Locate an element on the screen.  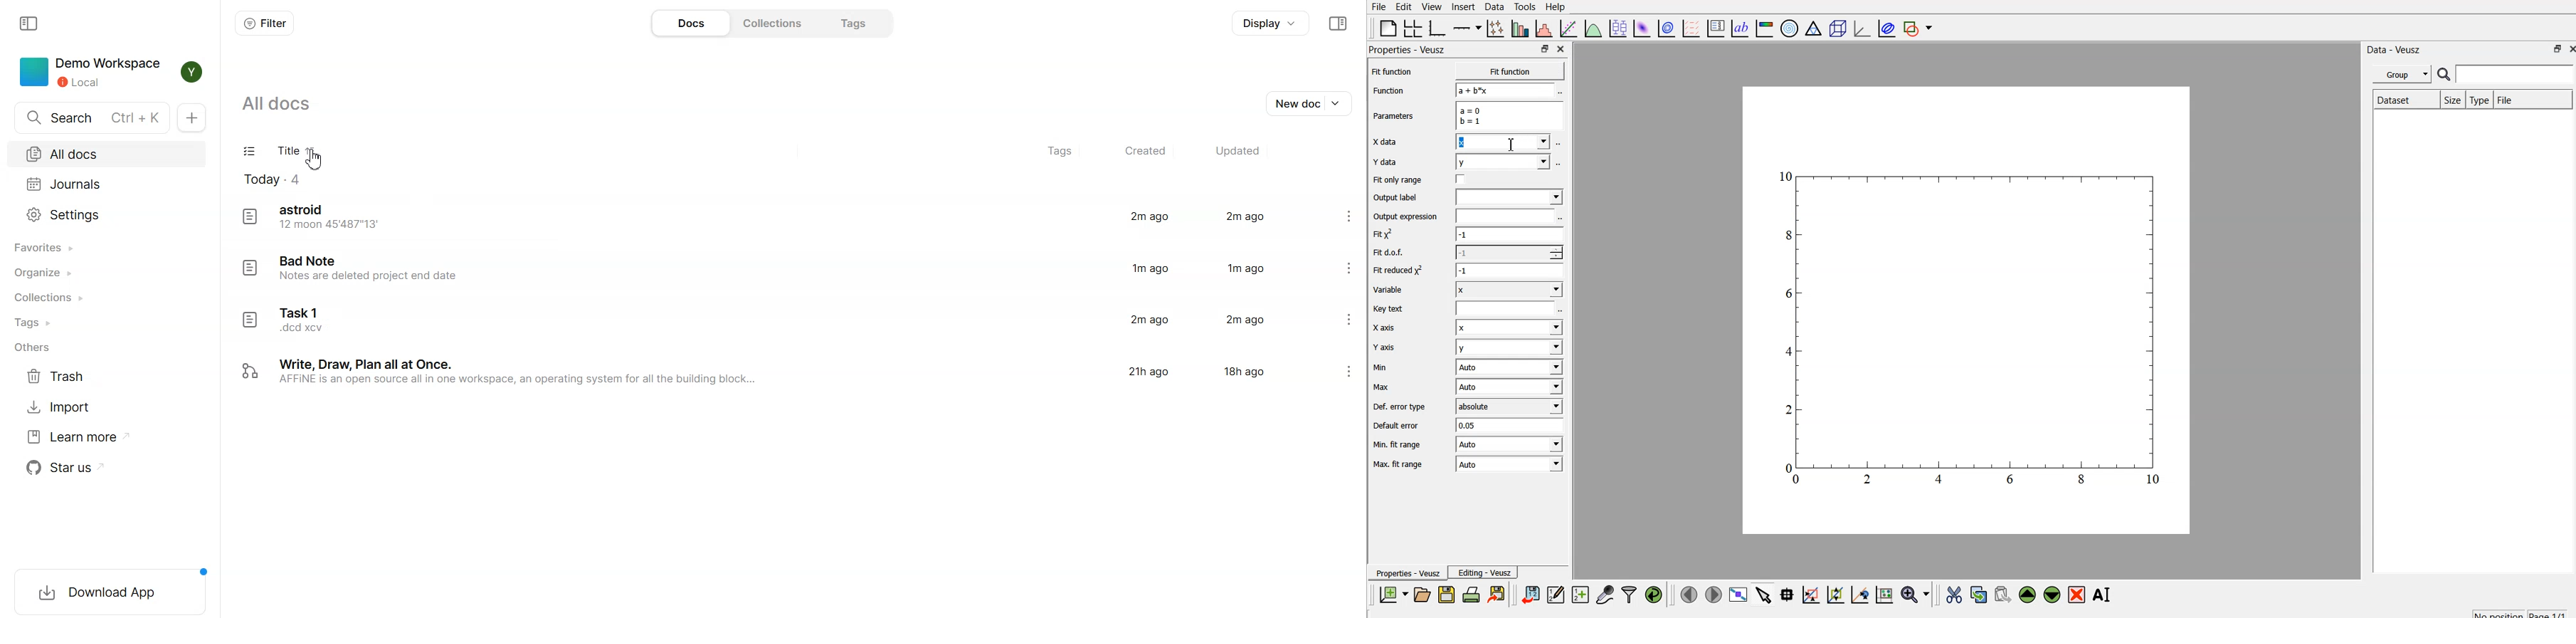
group is located at coordinates (2404, 75).